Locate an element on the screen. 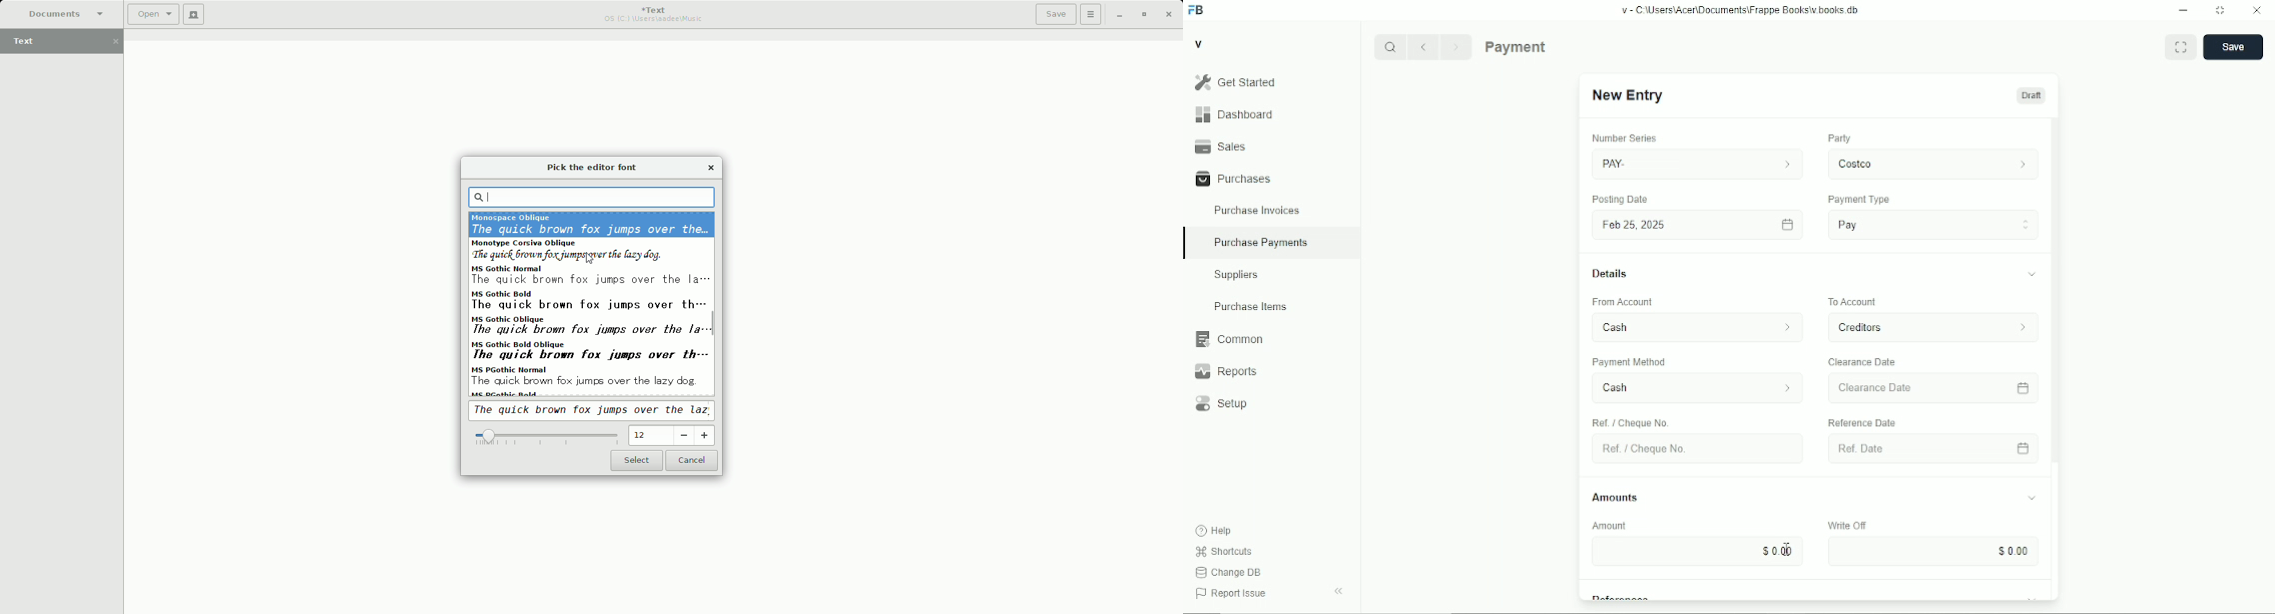 Image resolution: width=2296 pixels, height=616 pixels. Previous is located at coordinates (1423, 47).